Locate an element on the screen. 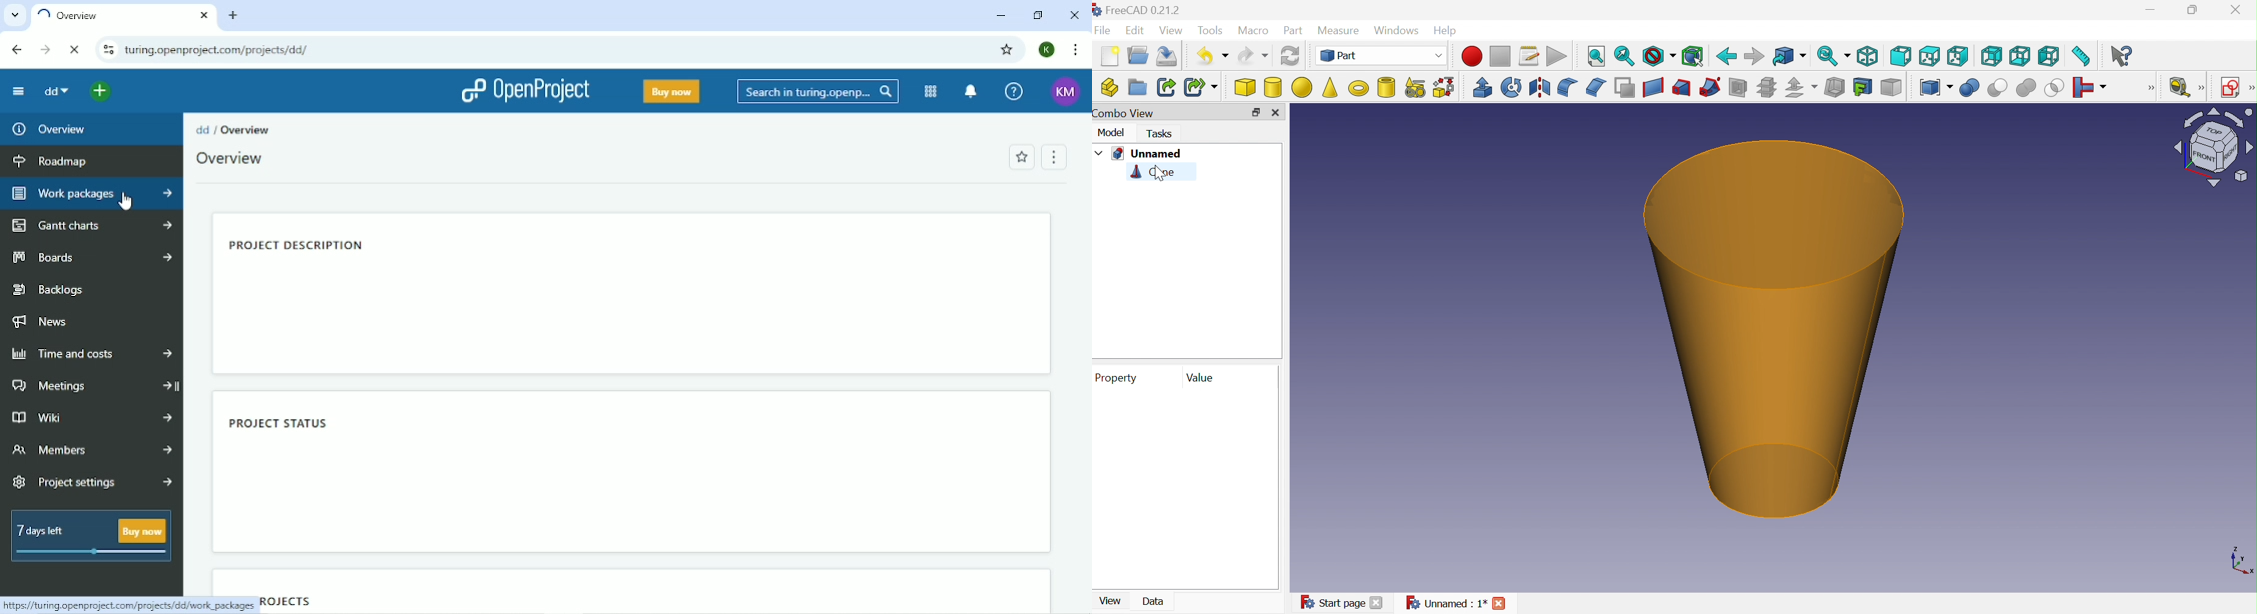  Restore down is located at coordinates (1035, 15).